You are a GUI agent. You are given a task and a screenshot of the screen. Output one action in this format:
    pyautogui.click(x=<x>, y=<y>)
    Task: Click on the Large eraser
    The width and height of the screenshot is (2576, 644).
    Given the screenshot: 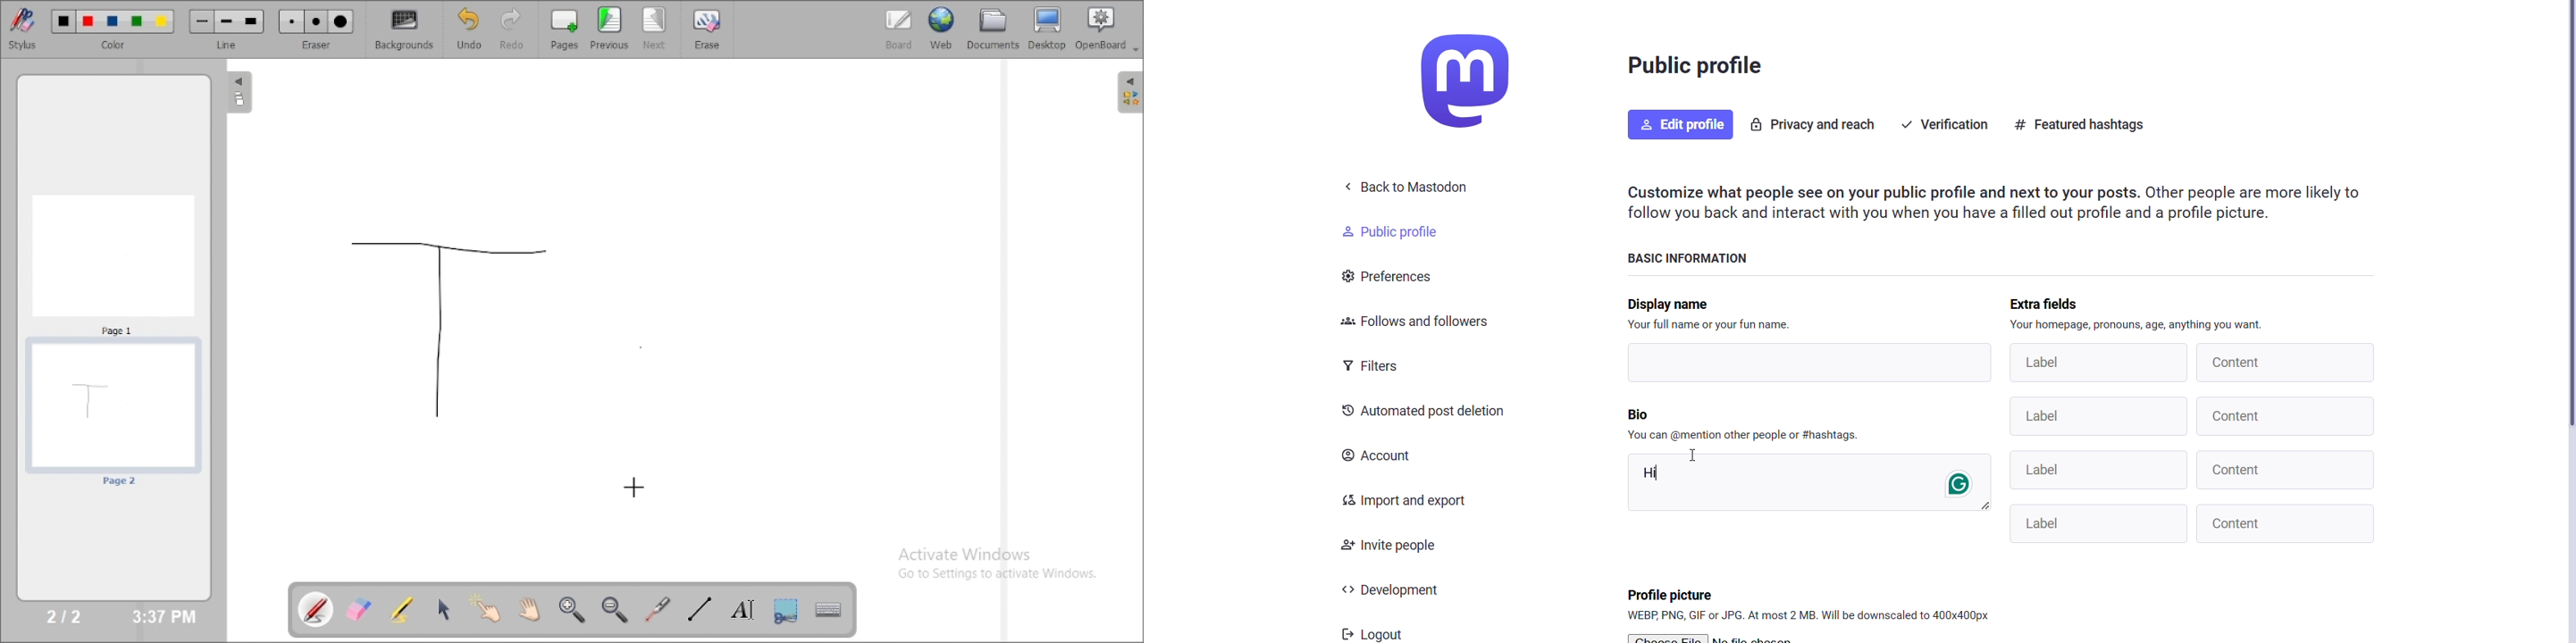 What is the action you would take?
    pyautogui.click(x=341, y=22)
    